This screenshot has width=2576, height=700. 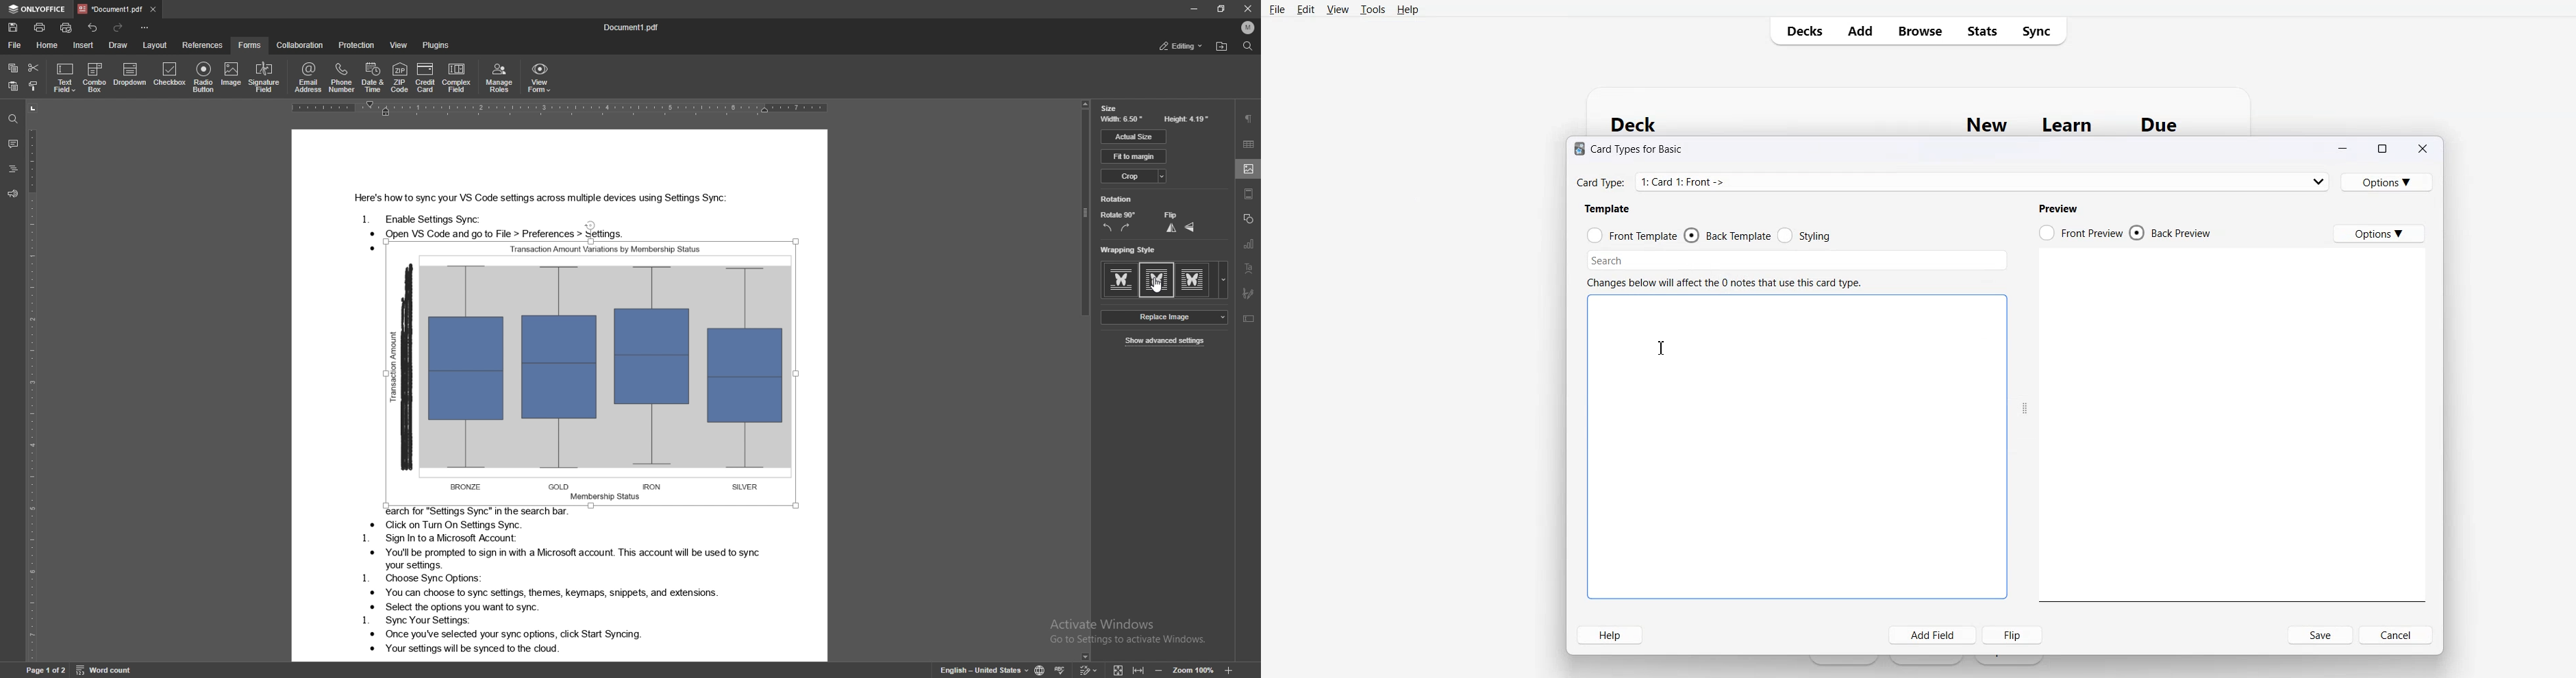 I want to click on options, so click(x=145, y=27).